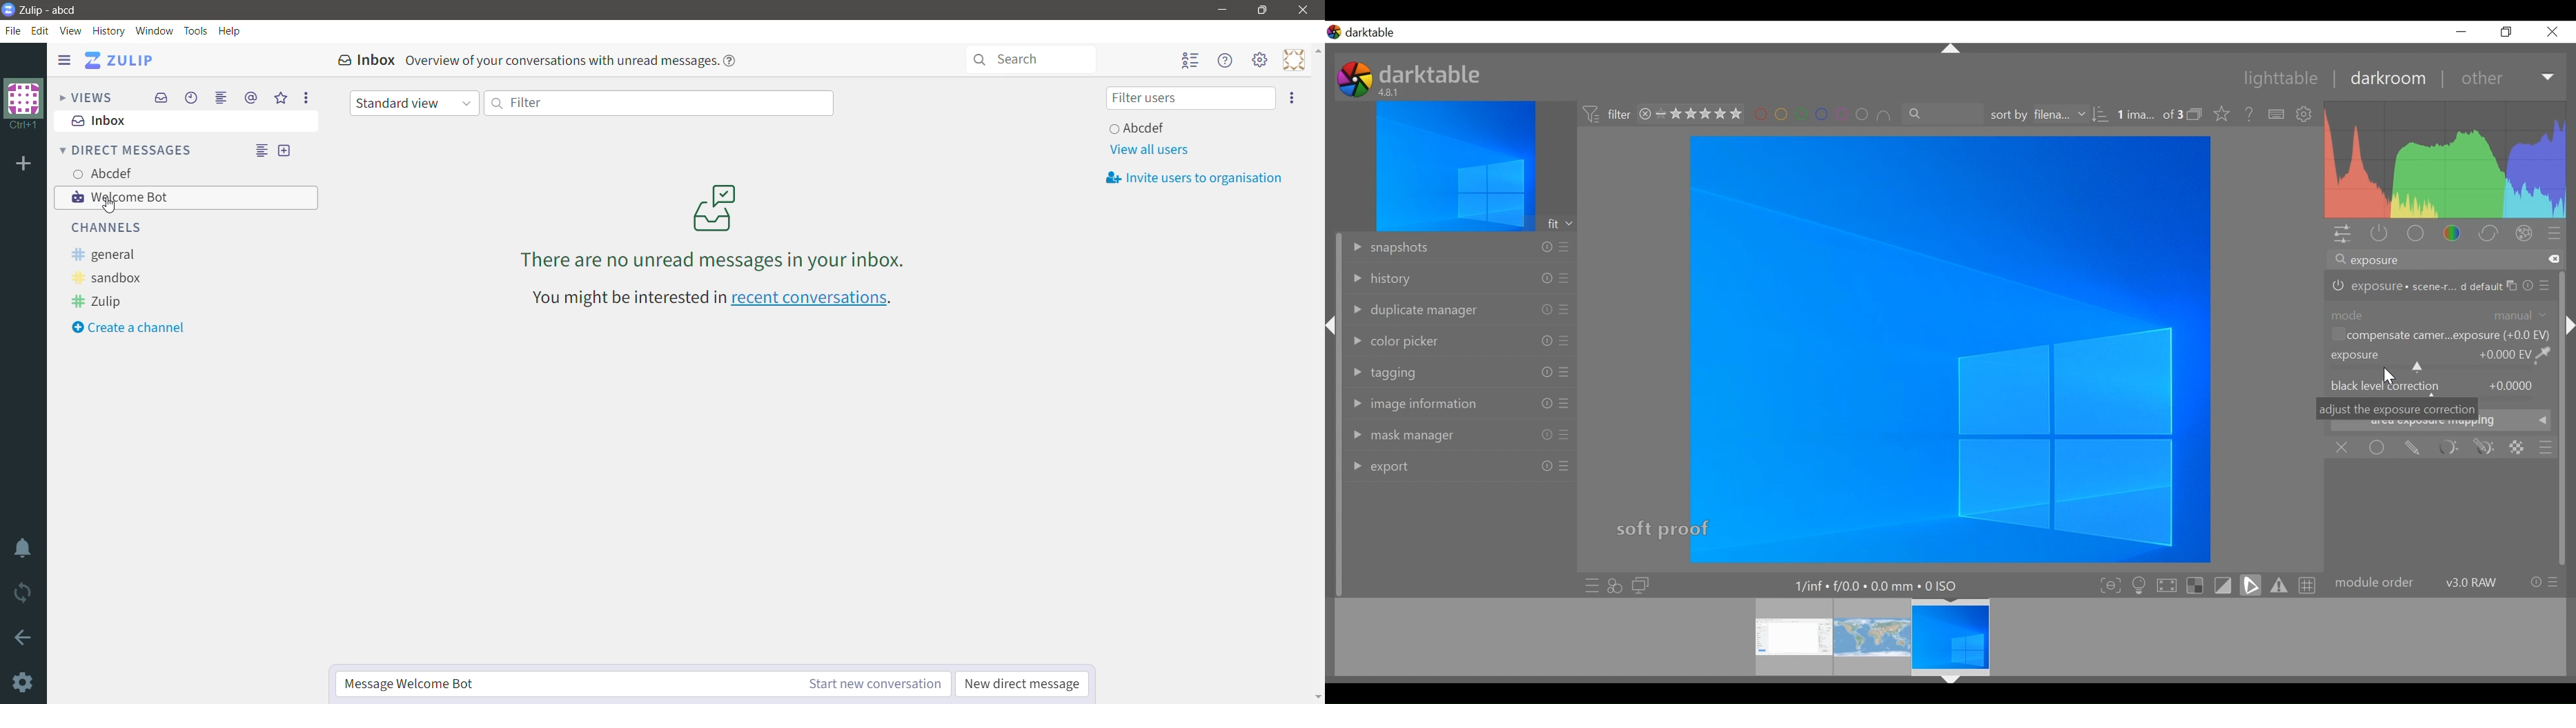 Image resolution: width=2576 pixels, height=728 pixels. What do you see at coordinates (2413, 449) in the screenshot?
I see `drawn mask` at bounding box center [2413, 449].